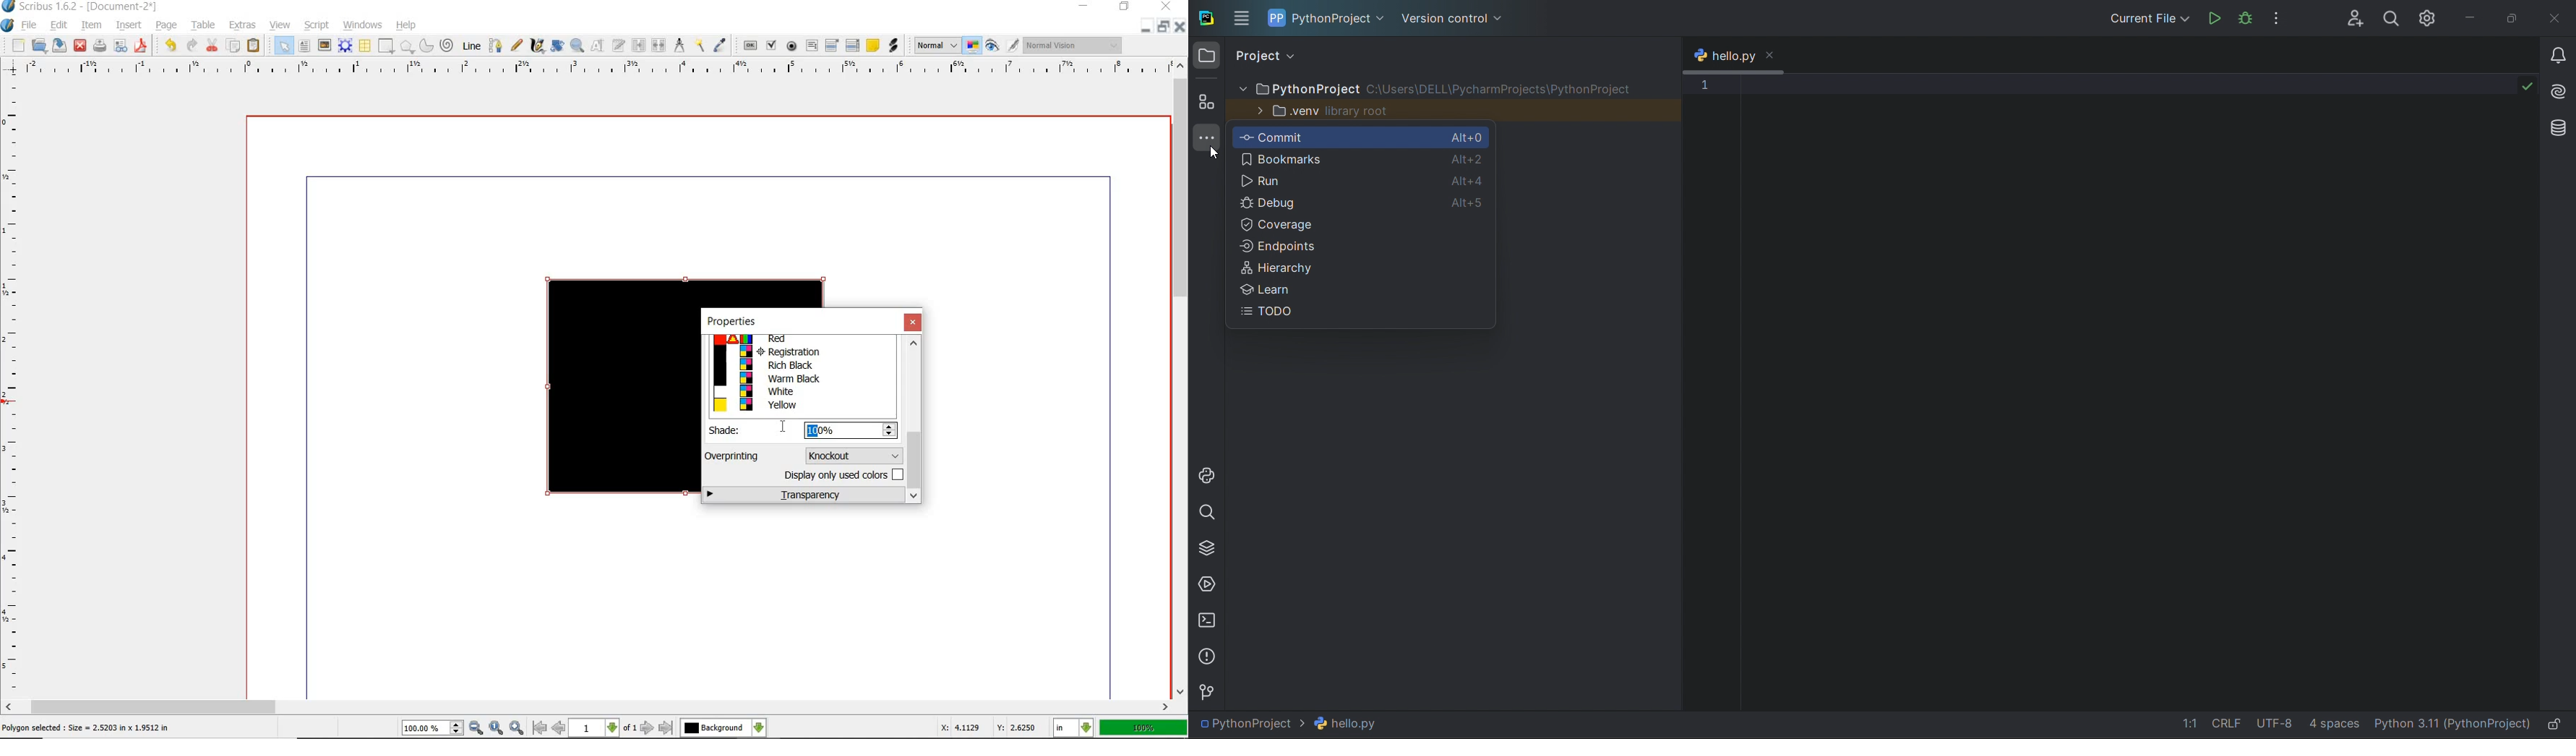 The height and width of the screenshot is (756, 2576). What do you see at coordinates (472, 45) in the screenshot?
I see `line` at bounding box center [472, 45].